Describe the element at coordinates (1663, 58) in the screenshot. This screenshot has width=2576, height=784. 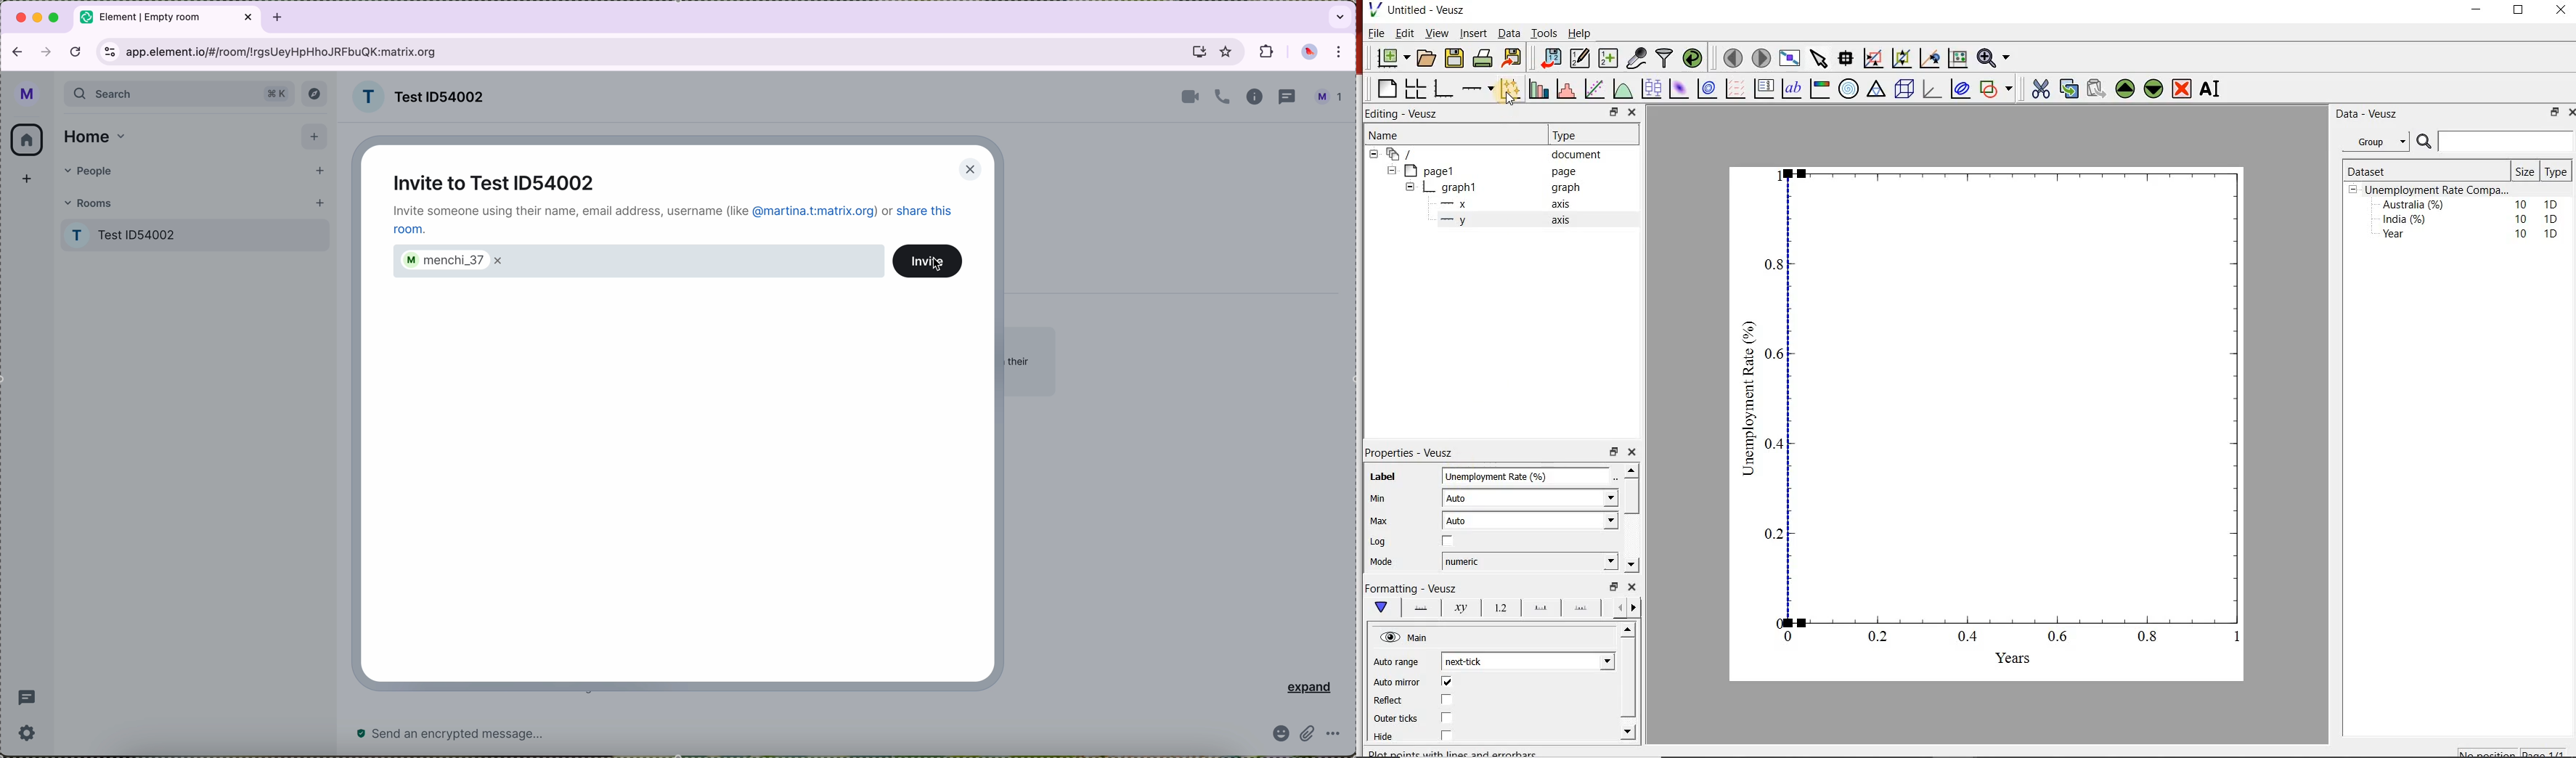
I see `filter data` at that location.